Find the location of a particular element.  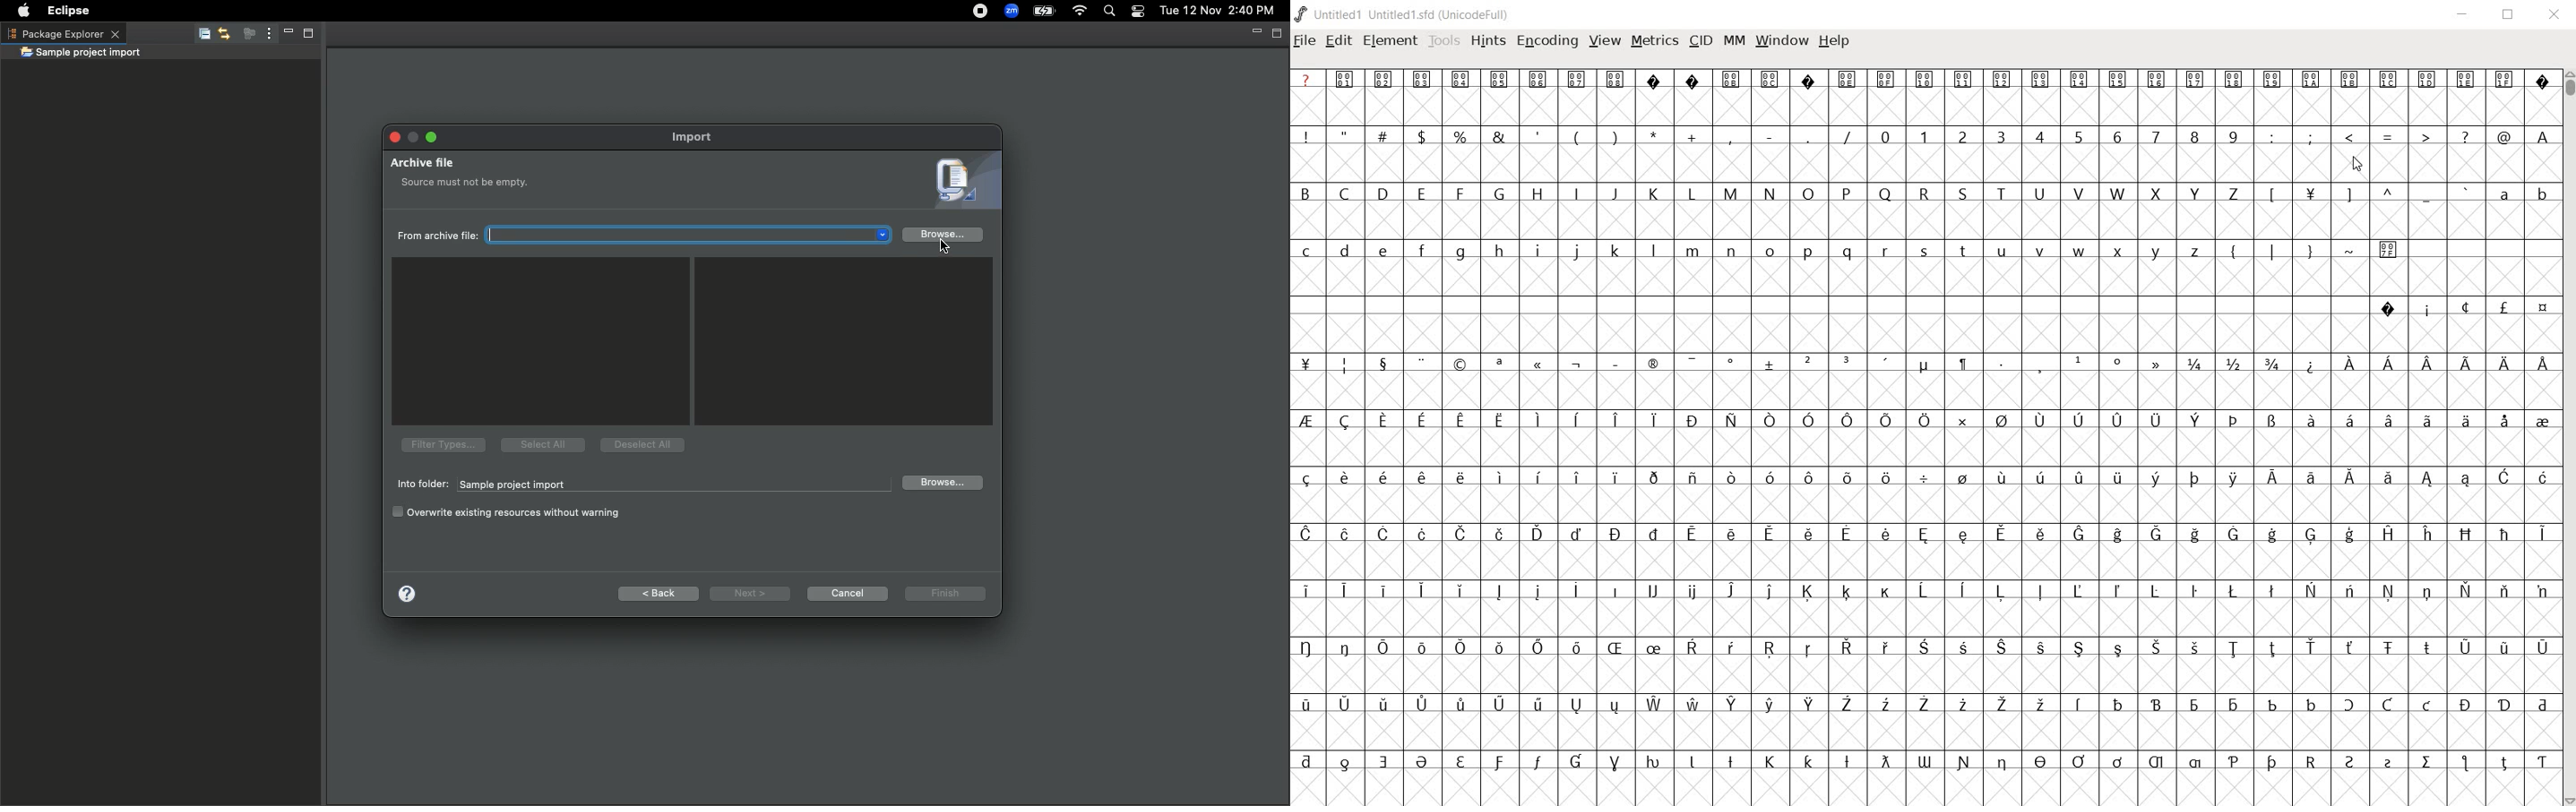

empty cells is located at coordinates (1927, 334).